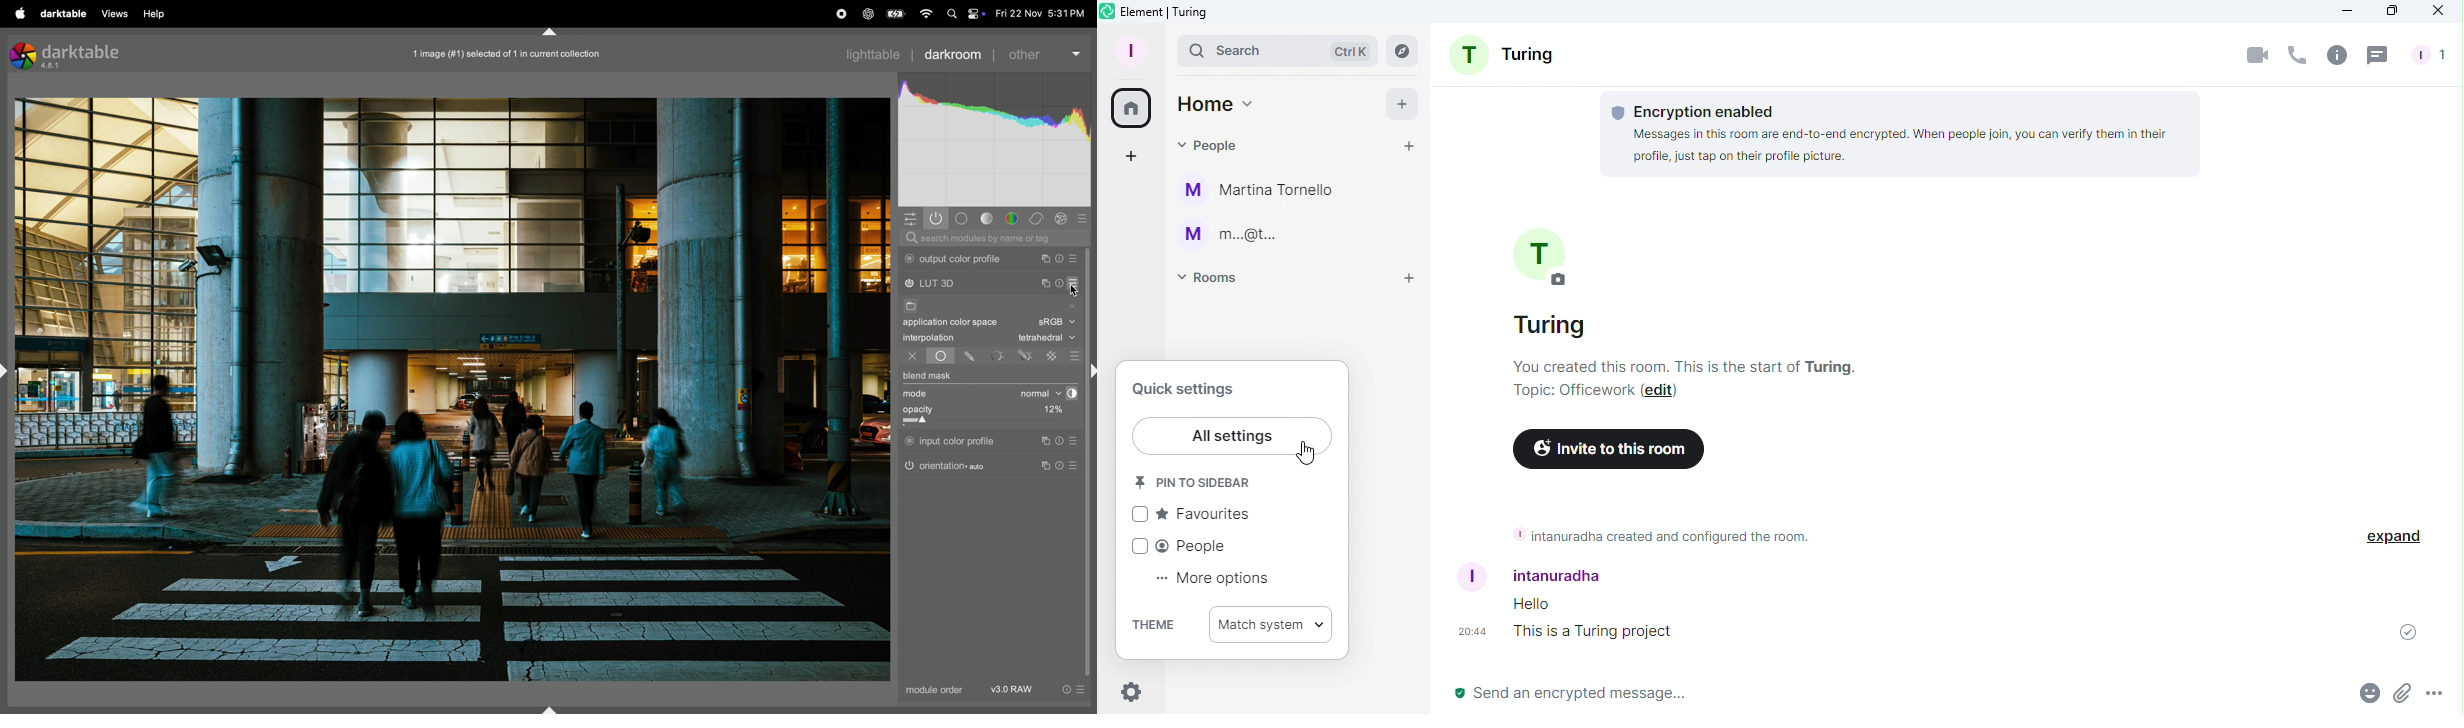 The height and width of the screenshot is (728, 2464). What do you see at coordinates (1710, 304) in the screenshot?
I see `Room Information` at bounding box center [1710, 304].